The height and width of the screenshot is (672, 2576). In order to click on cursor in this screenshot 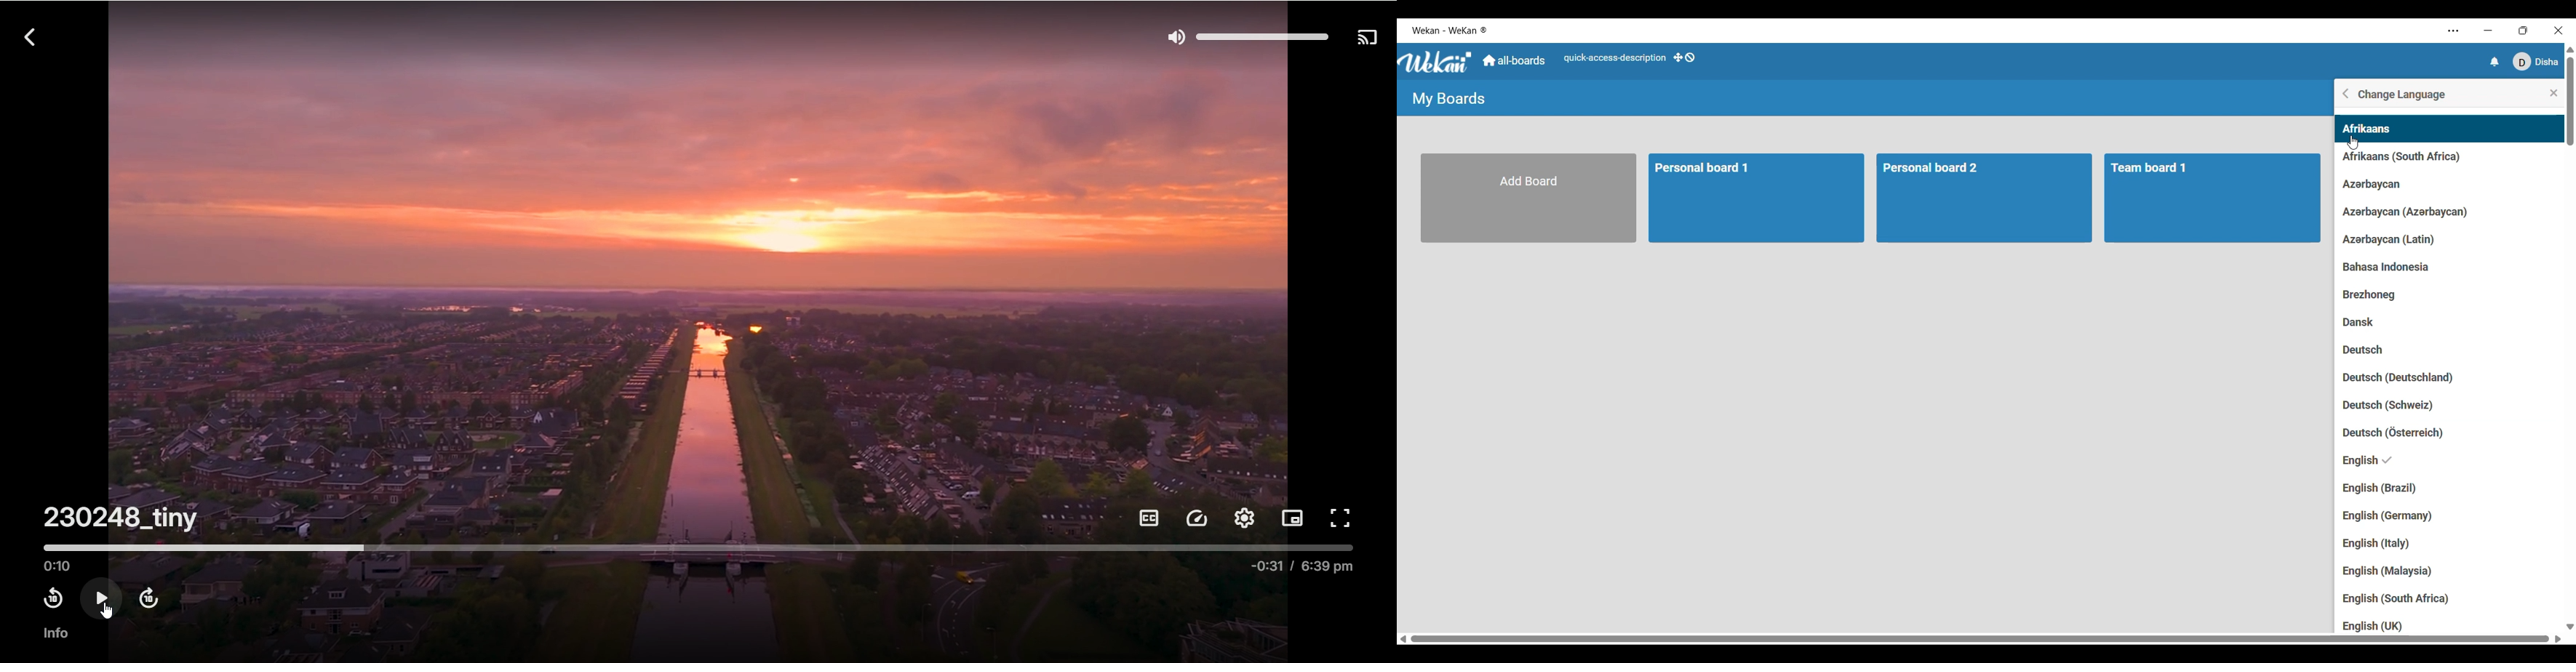, I will do `click(2357, 145)`.